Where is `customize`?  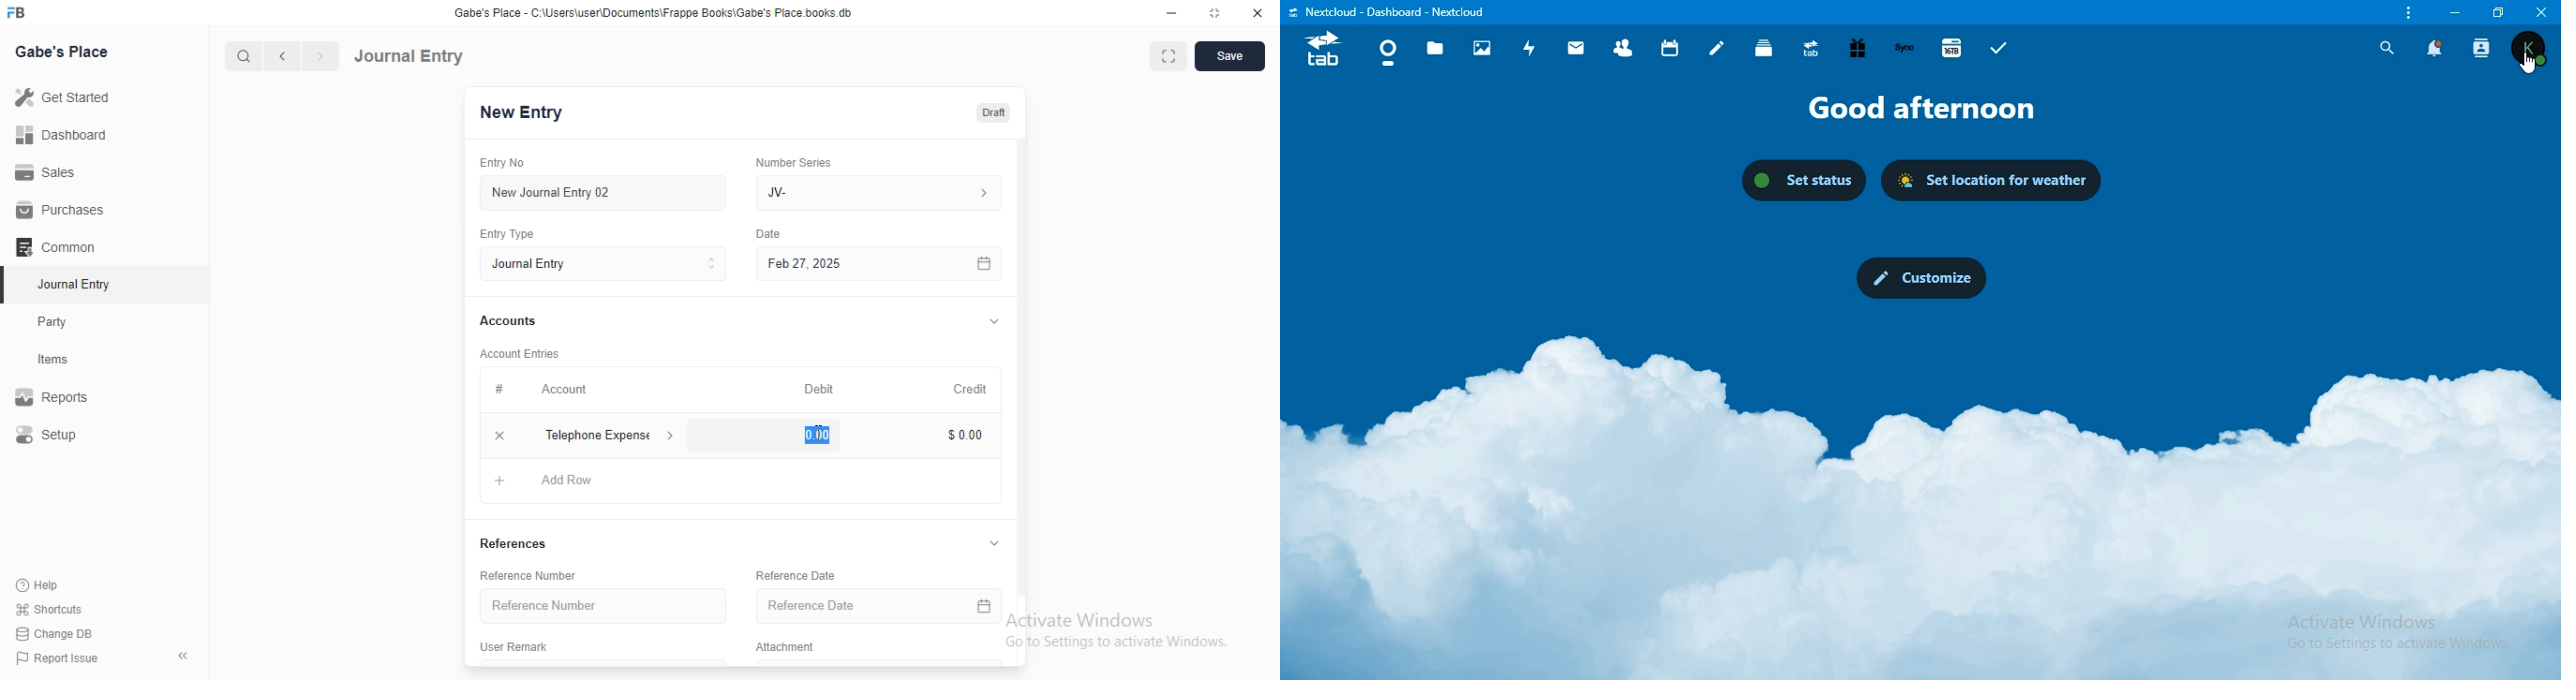 customize is located at coordinates (1921, 278).